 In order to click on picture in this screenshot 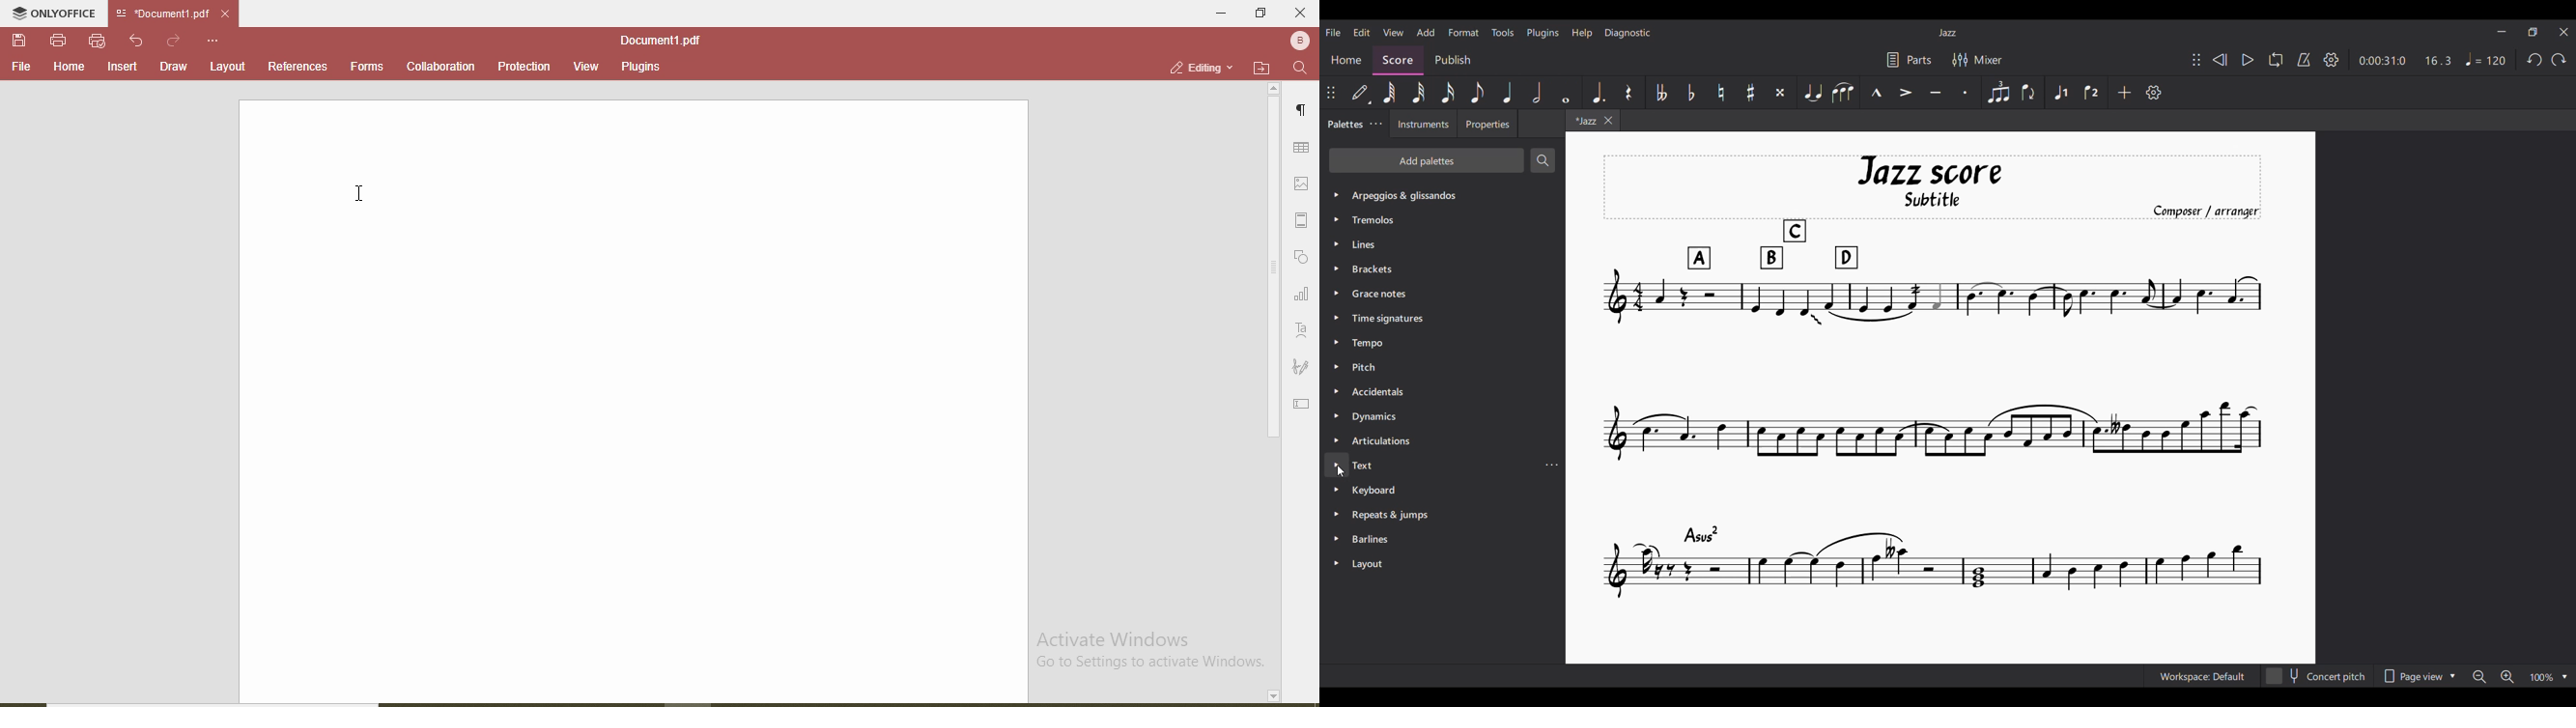, I will do `click(1305, 183)`.